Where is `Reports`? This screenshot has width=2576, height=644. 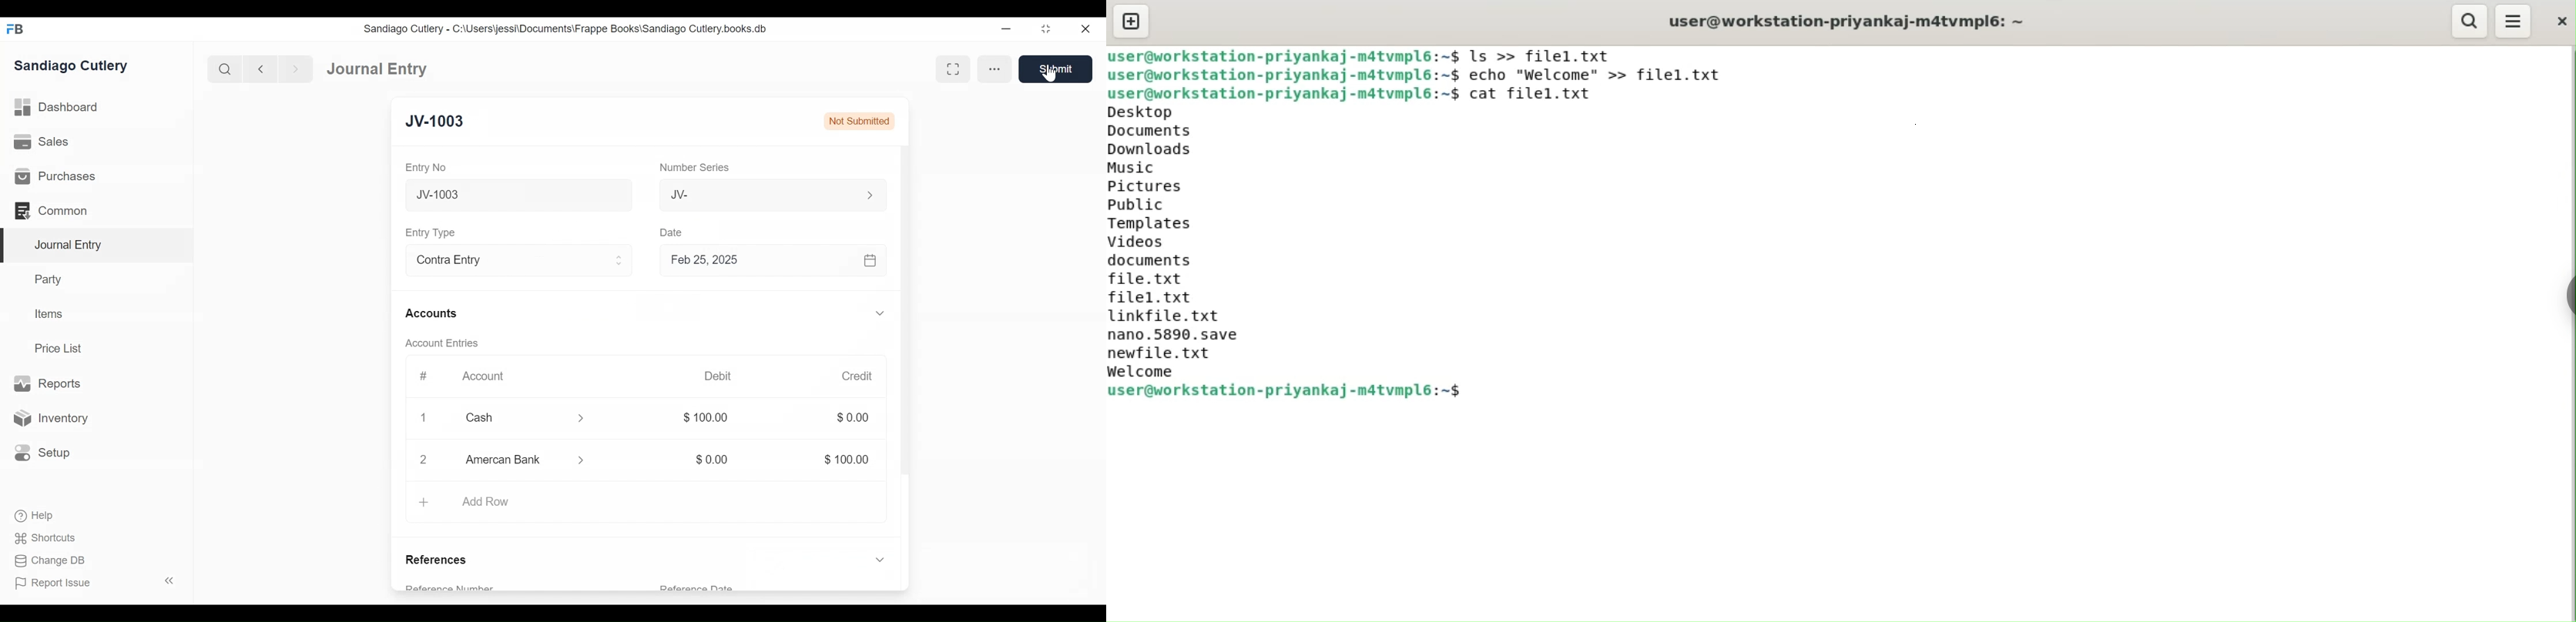
Reports is located at coordinates (46, 383).